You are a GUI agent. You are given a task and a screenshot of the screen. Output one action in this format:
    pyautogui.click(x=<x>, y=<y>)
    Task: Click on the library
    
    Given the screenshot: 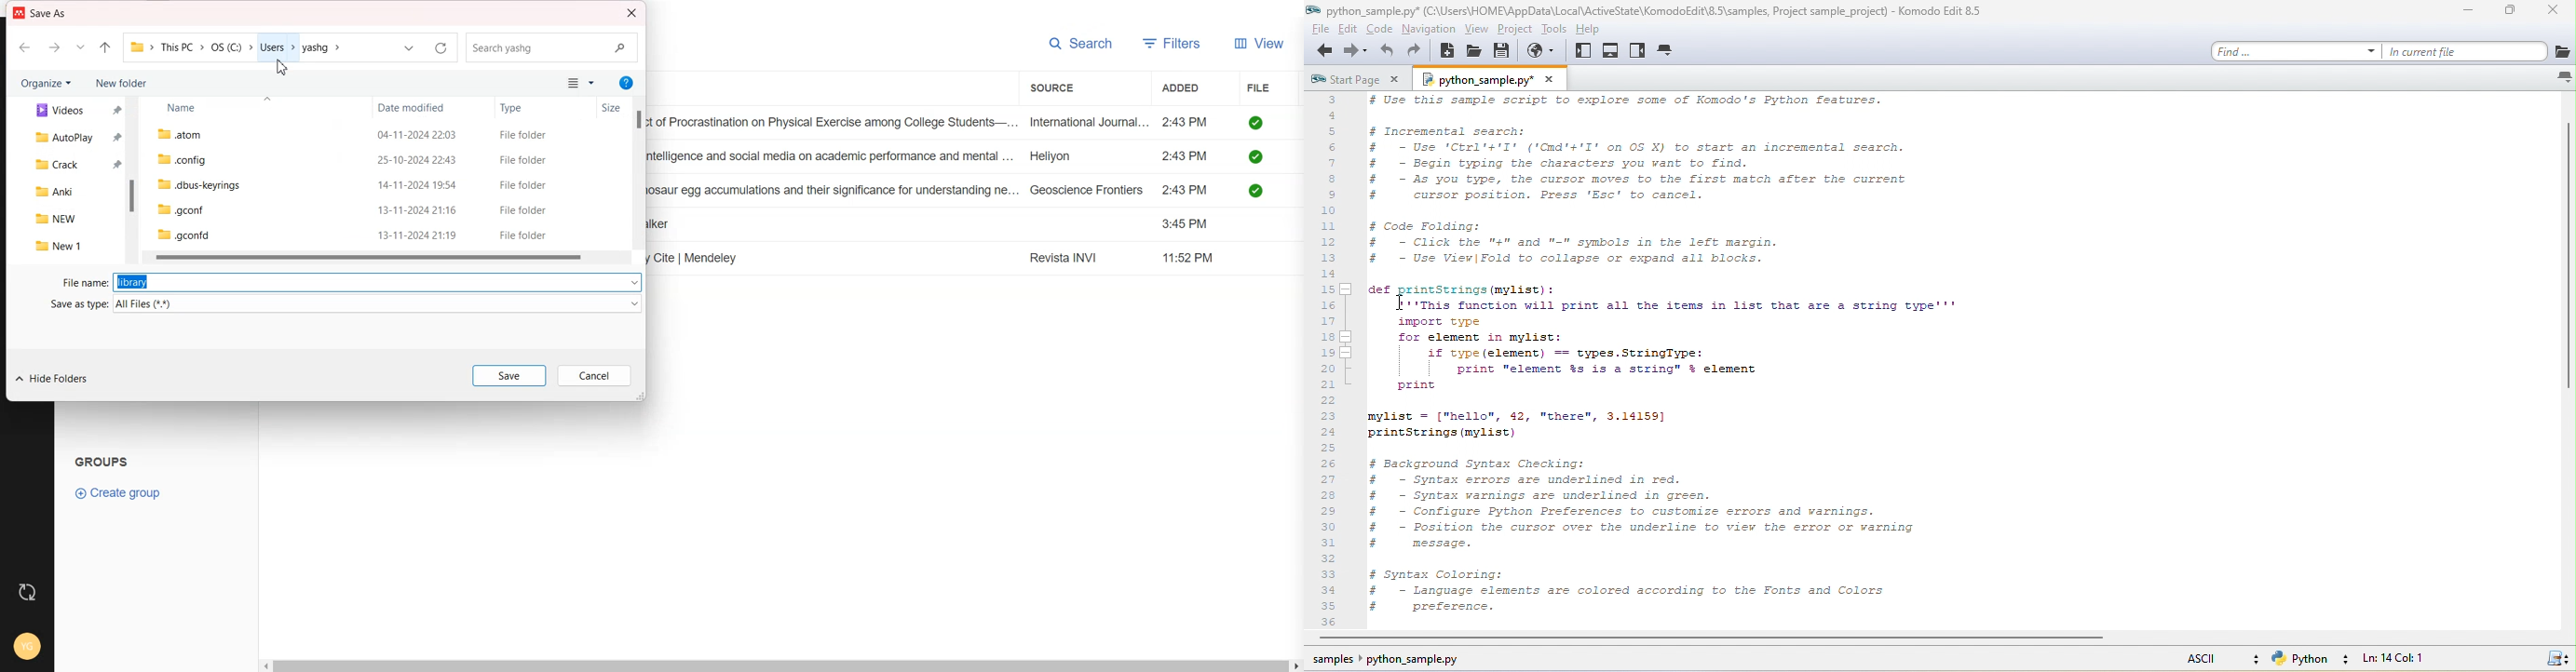 What is the action you would take?
    pyautogui.click(x=378, y=283)
    